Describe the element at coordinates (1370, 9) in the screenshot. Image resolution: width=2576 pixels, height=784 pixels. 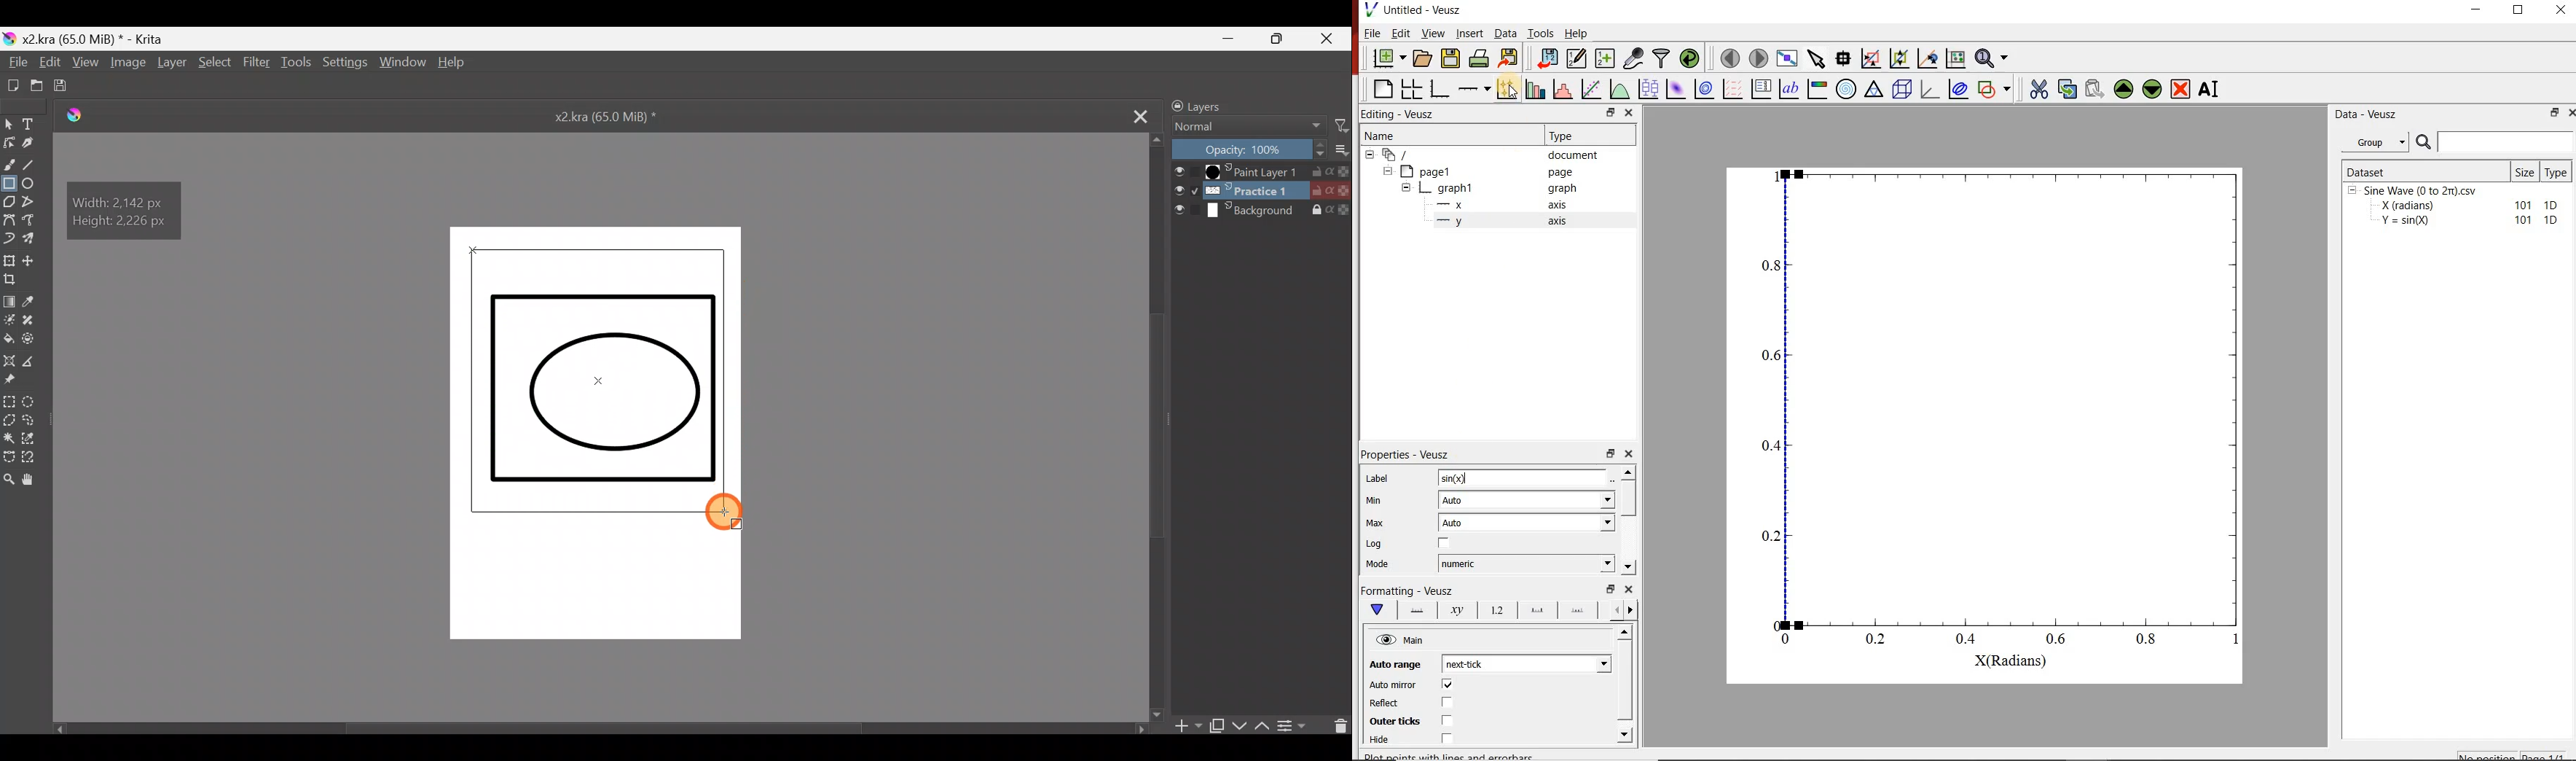
I see `Logo` at that location.